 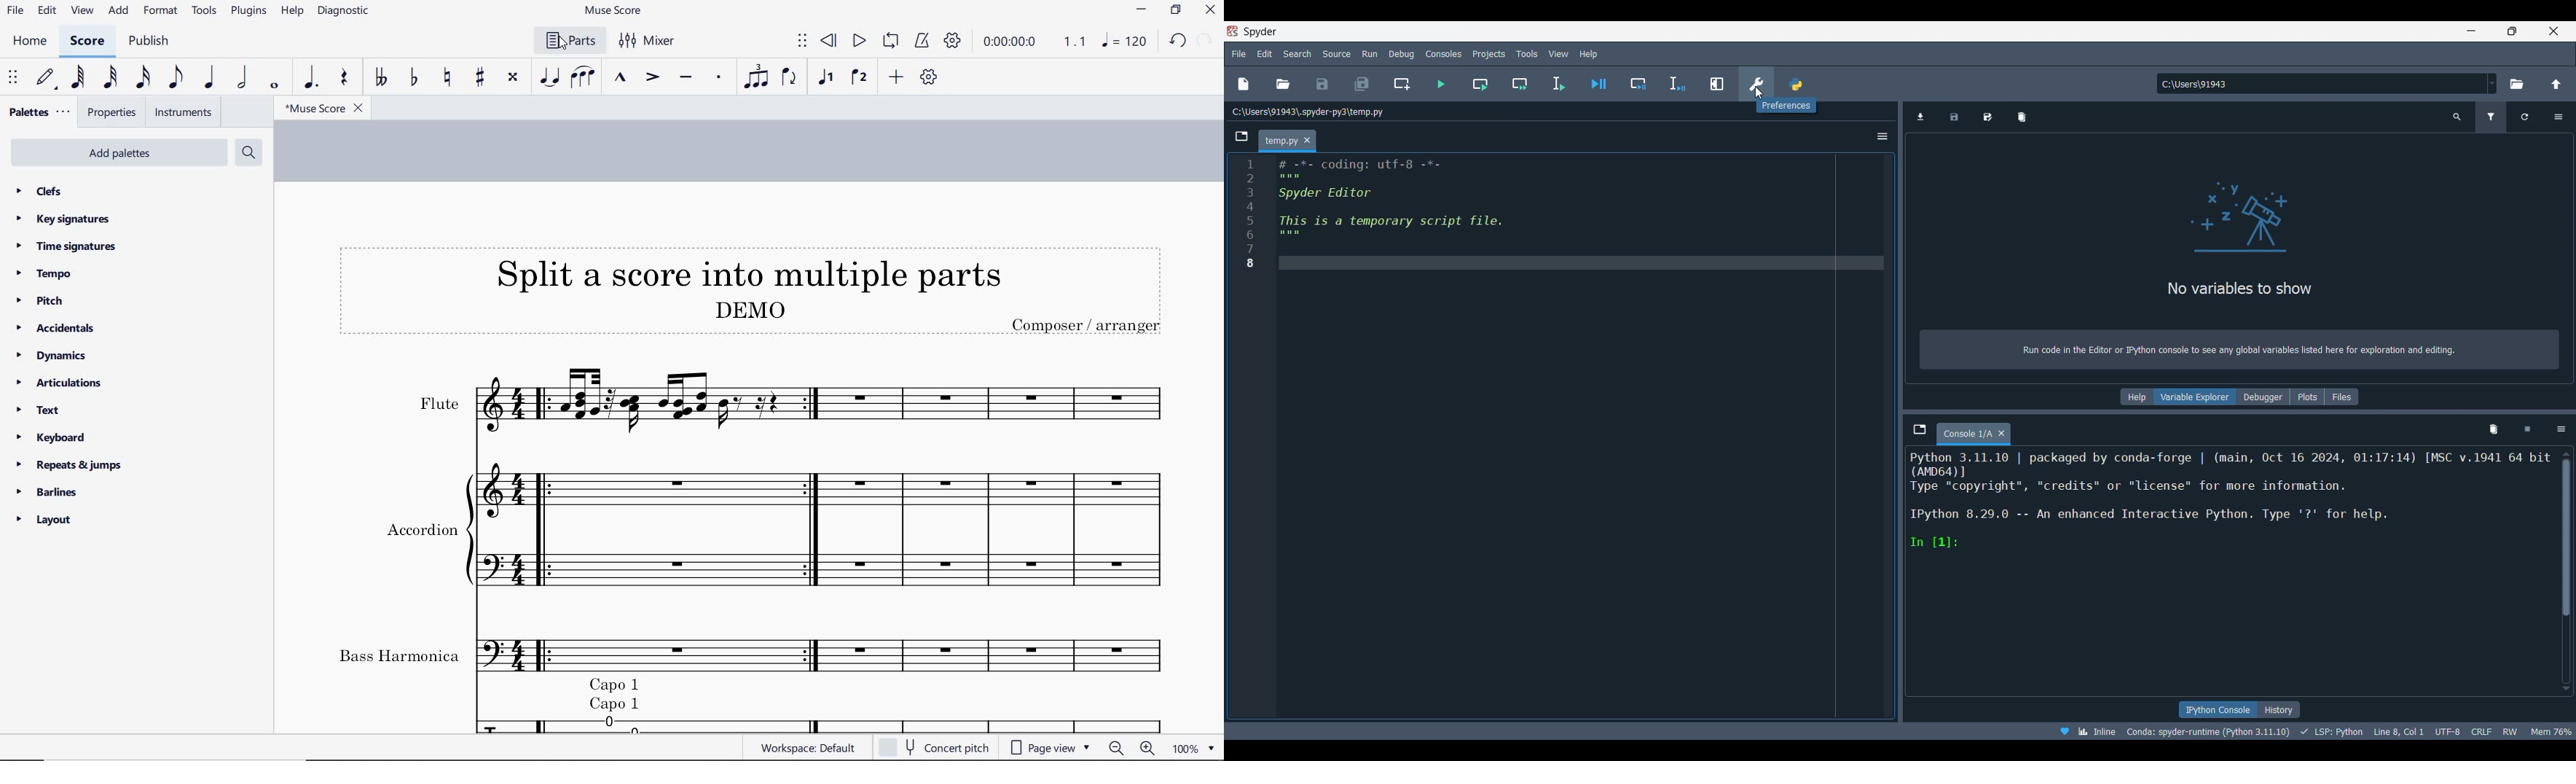 What do you see at coordinates (2512, 31) in the screenshot?
I see `Show in a smaller tab` at bounding box center [2512, 31].